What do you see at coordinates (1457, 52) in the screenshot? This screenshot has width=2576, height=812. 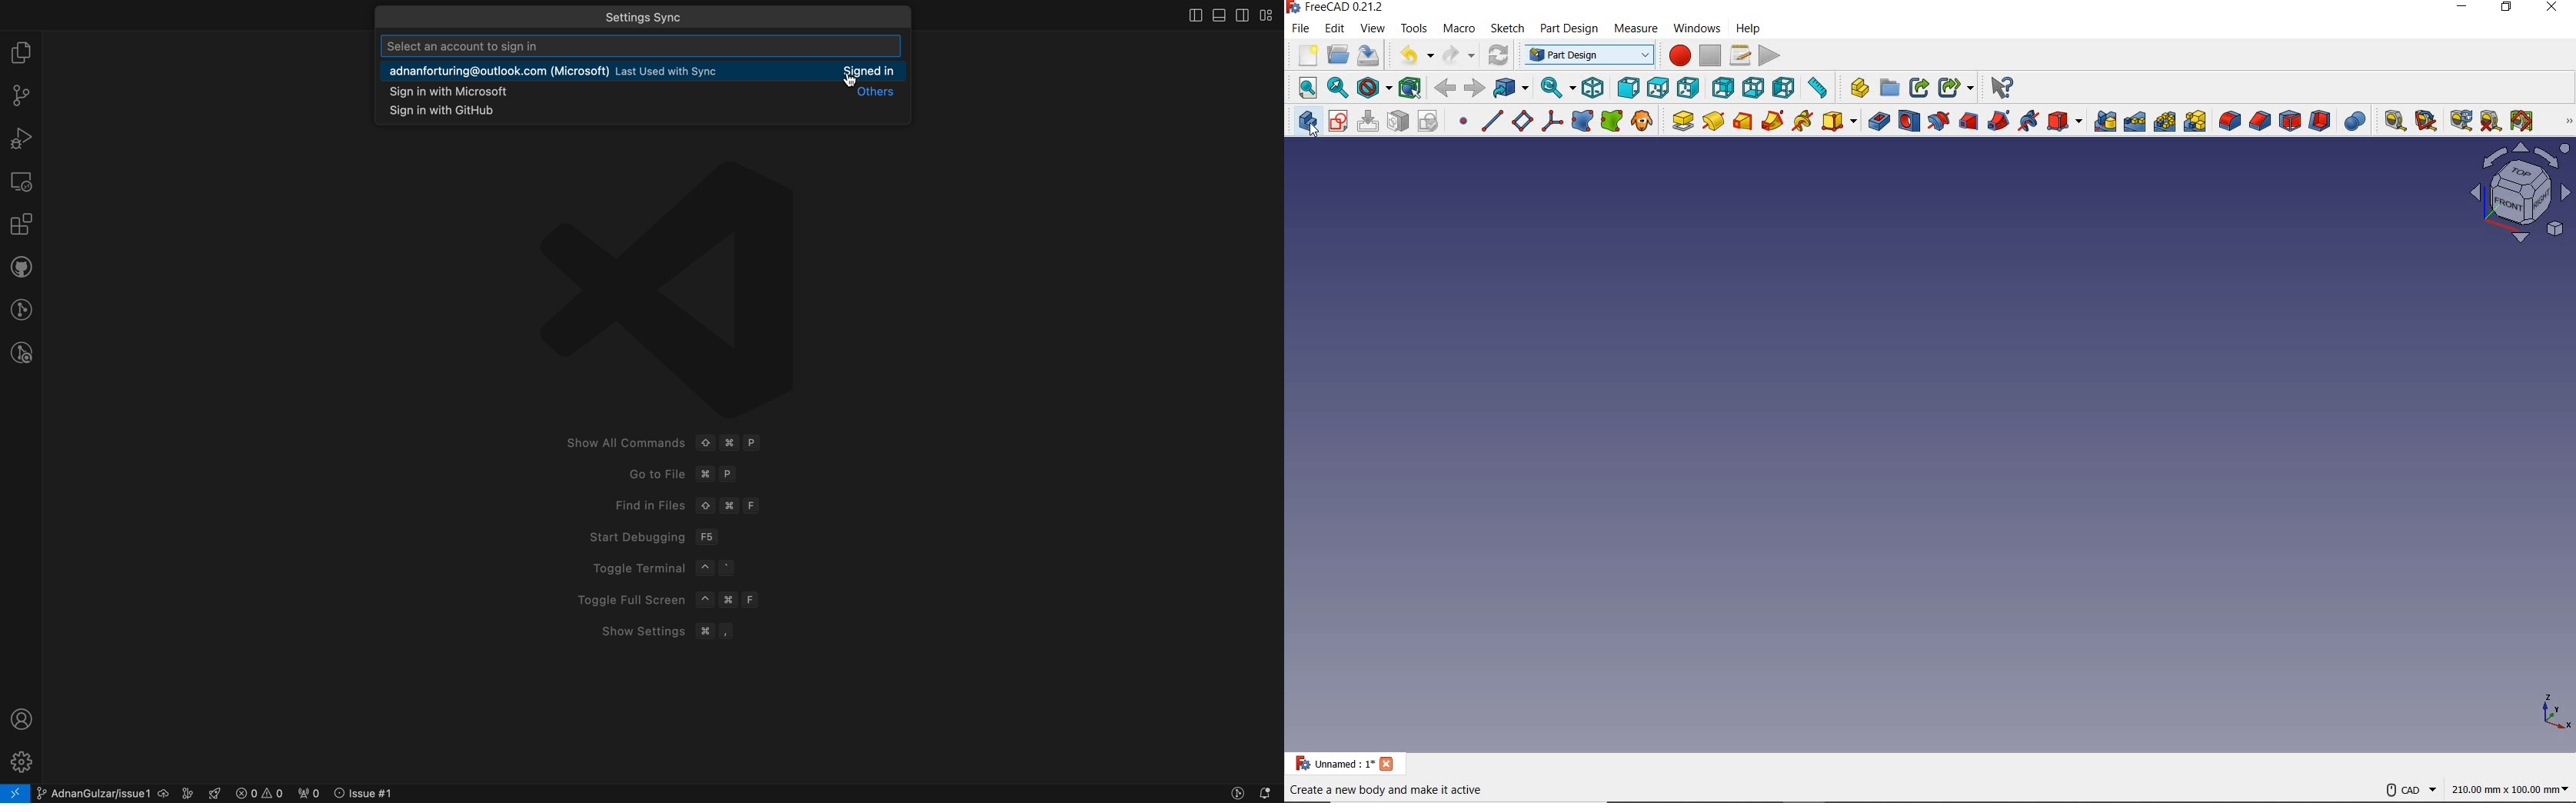 I see `redo` at bounding box center [1457, 52].